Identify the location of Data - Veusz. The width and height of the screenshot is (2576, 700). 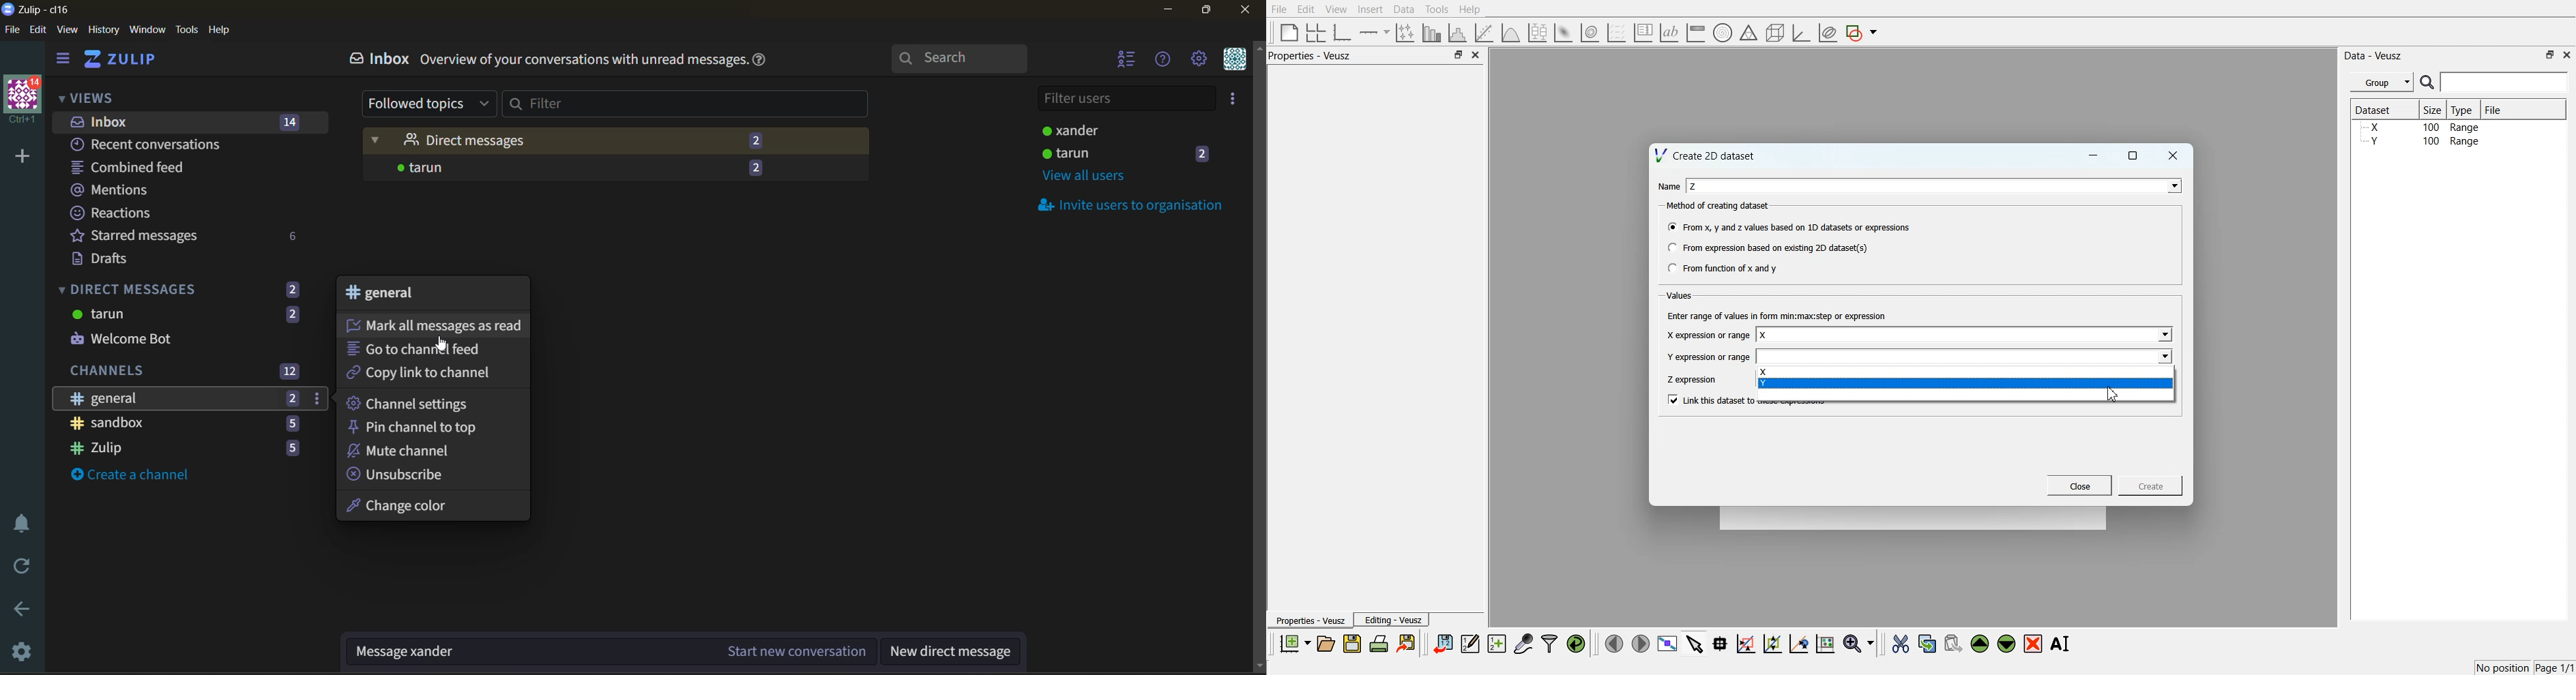
(2373, 56).